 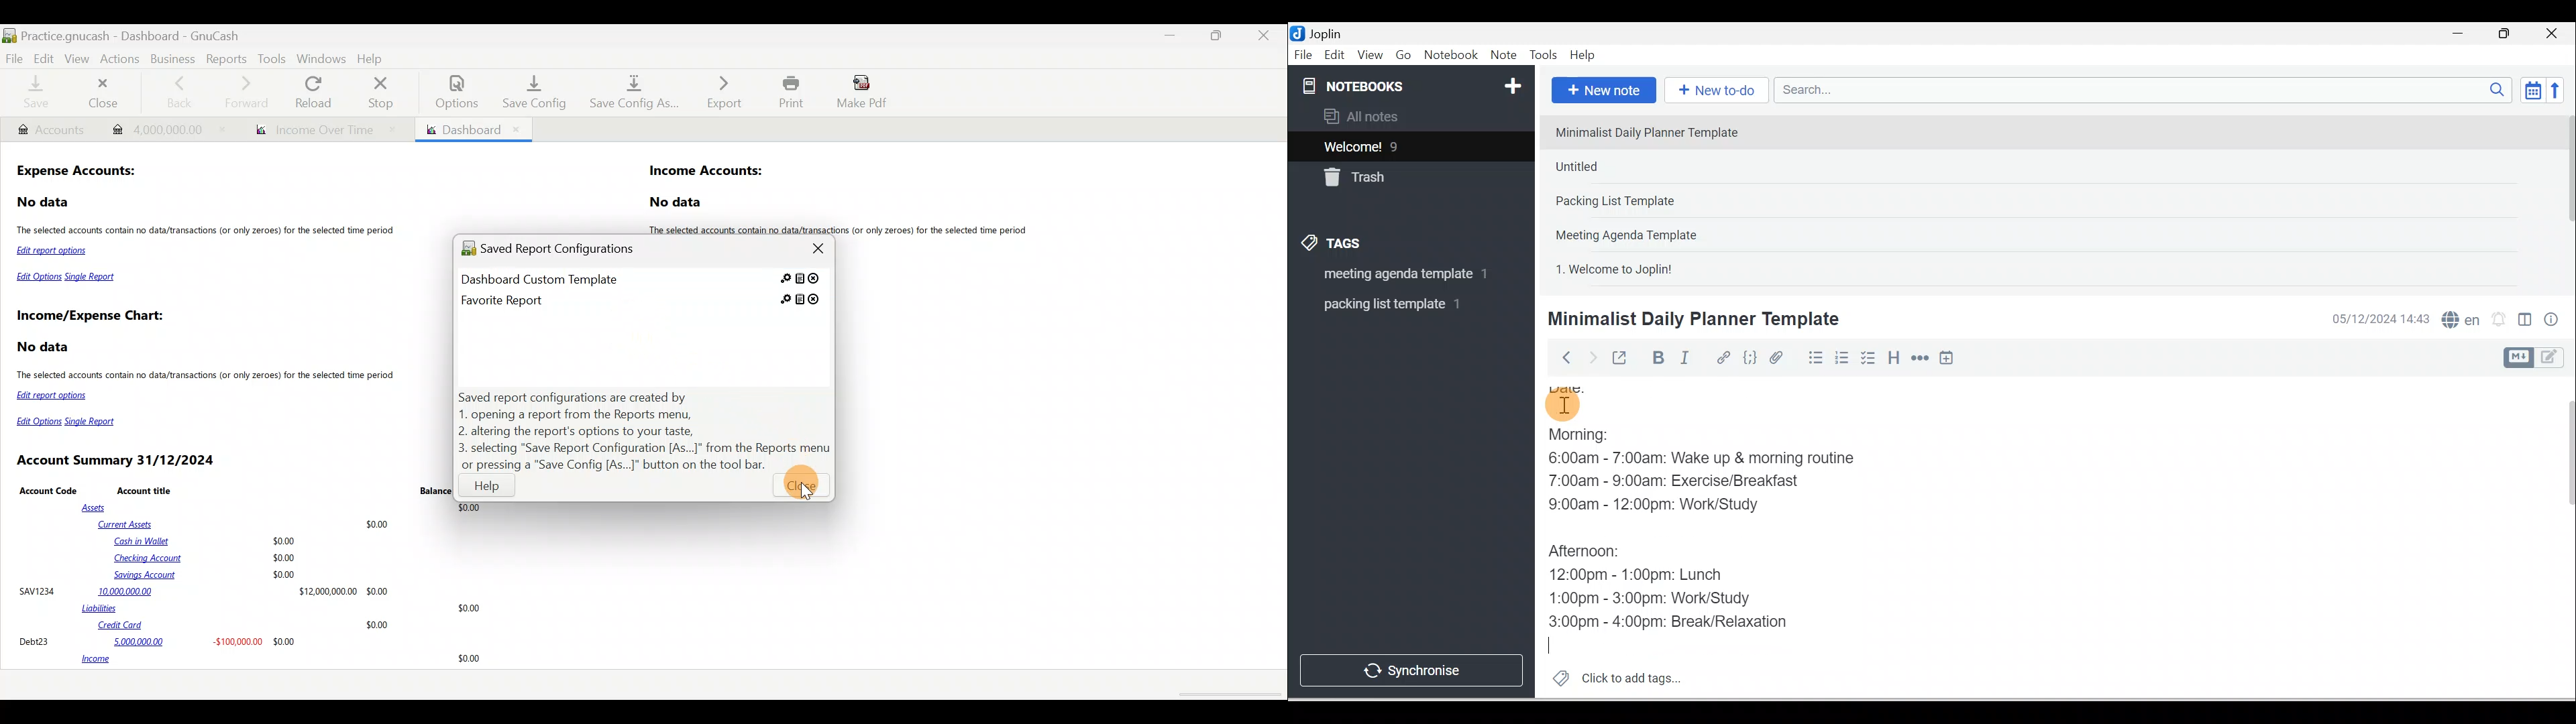 I want to click on Edit Options Single Report, so click(x=71, y=422).